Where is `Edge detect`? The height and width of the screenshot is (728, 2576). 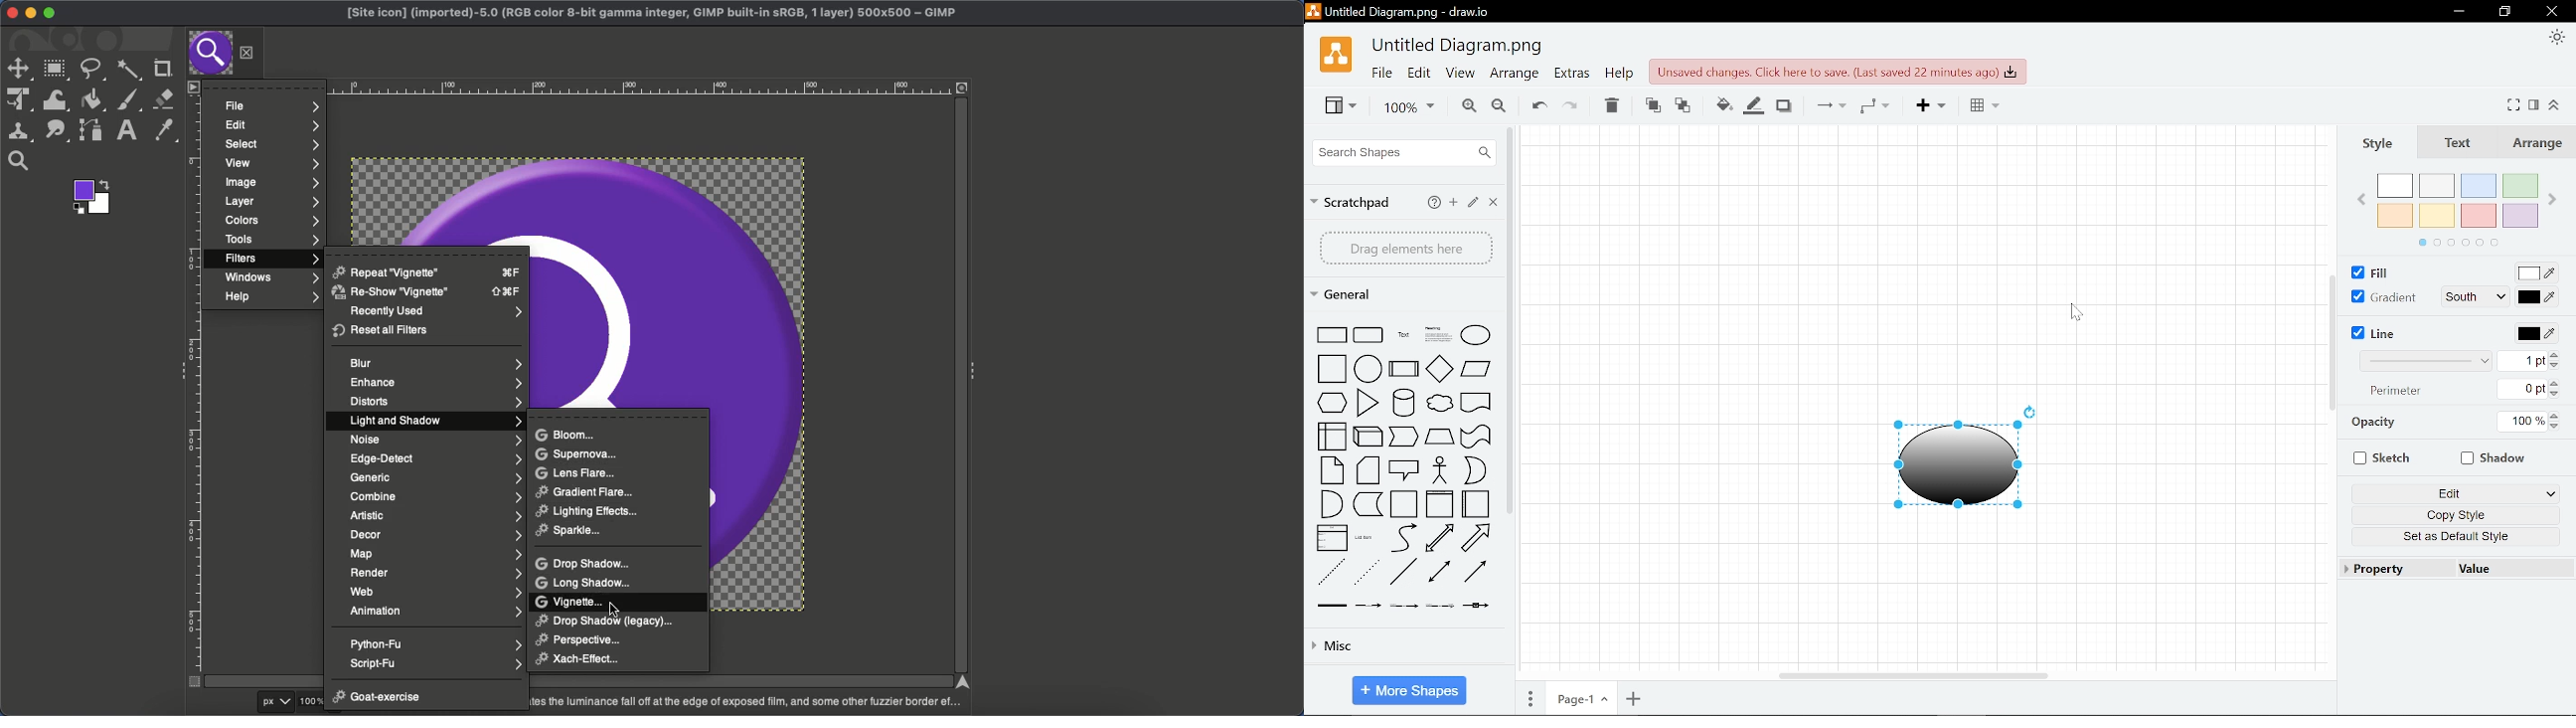 Edge detect is located at coordinates (437, 459).